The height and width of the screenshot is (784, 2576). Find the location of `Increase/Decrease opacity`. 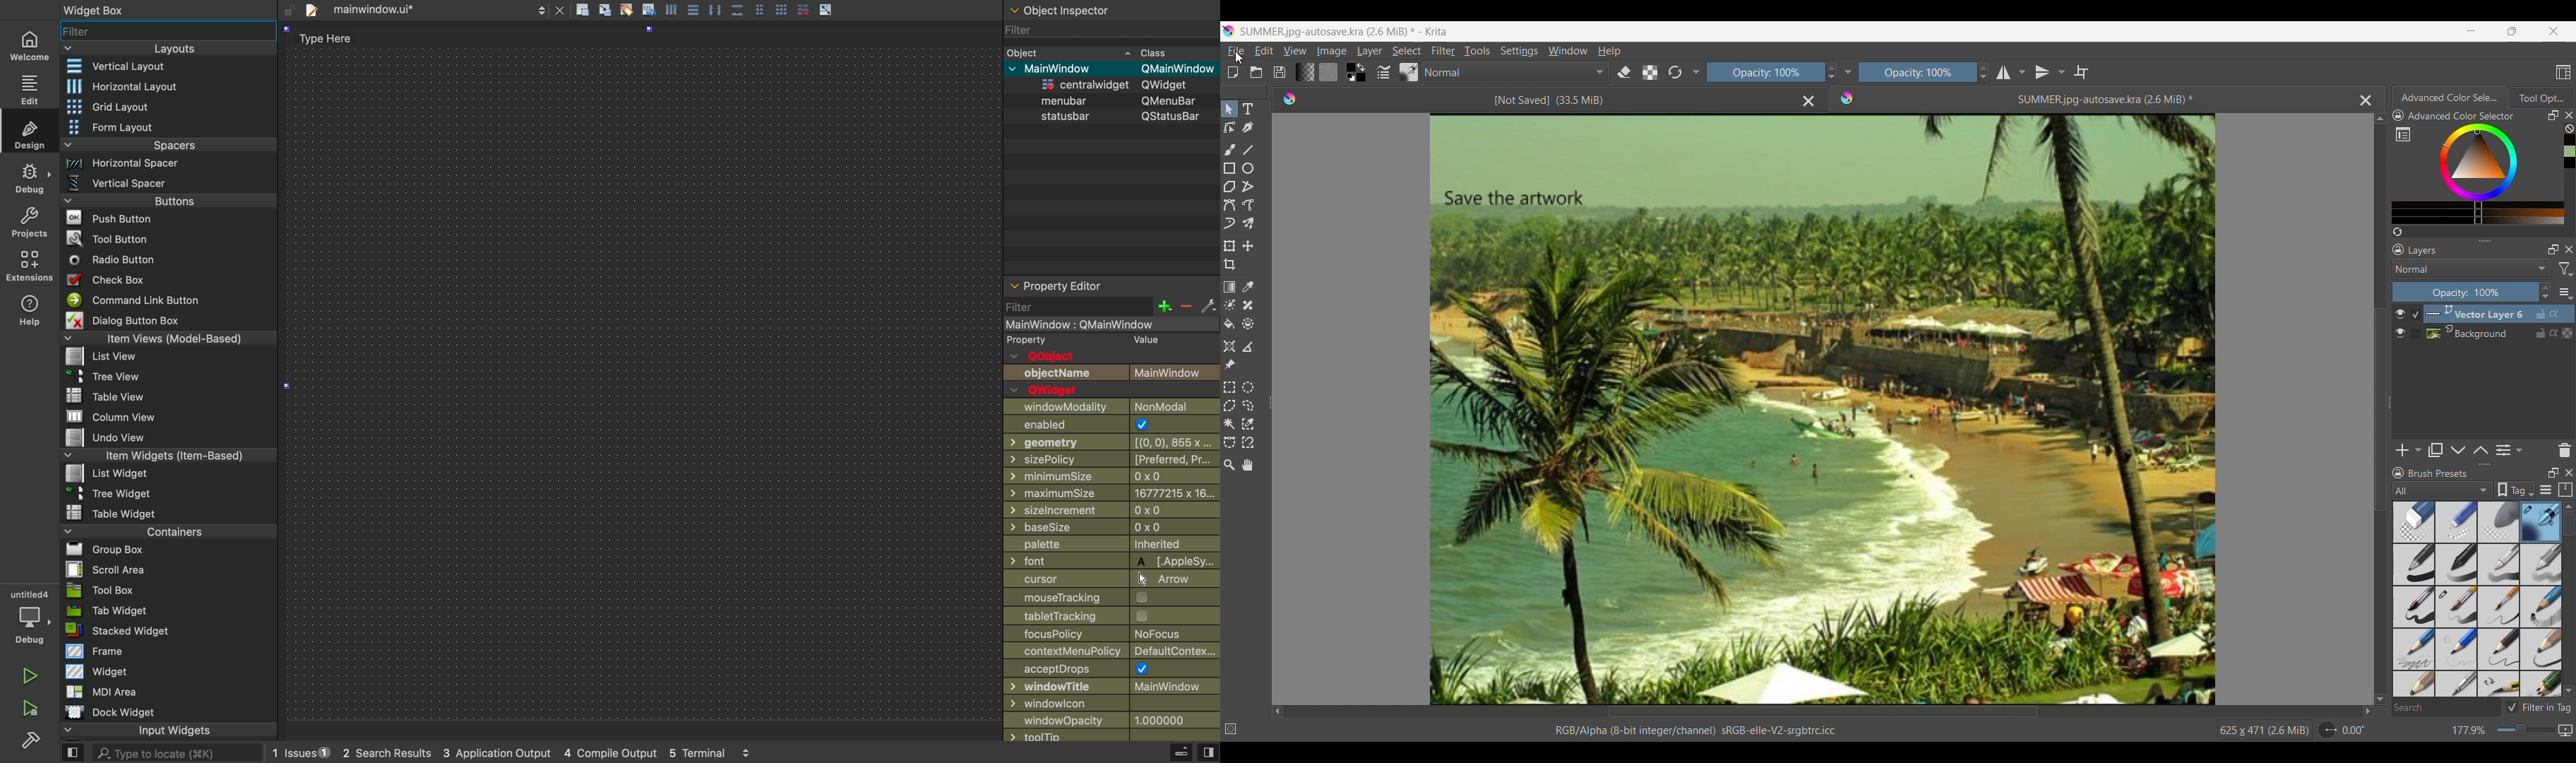

Increase/Decrease opacity is located at coordinates (1830, 72).